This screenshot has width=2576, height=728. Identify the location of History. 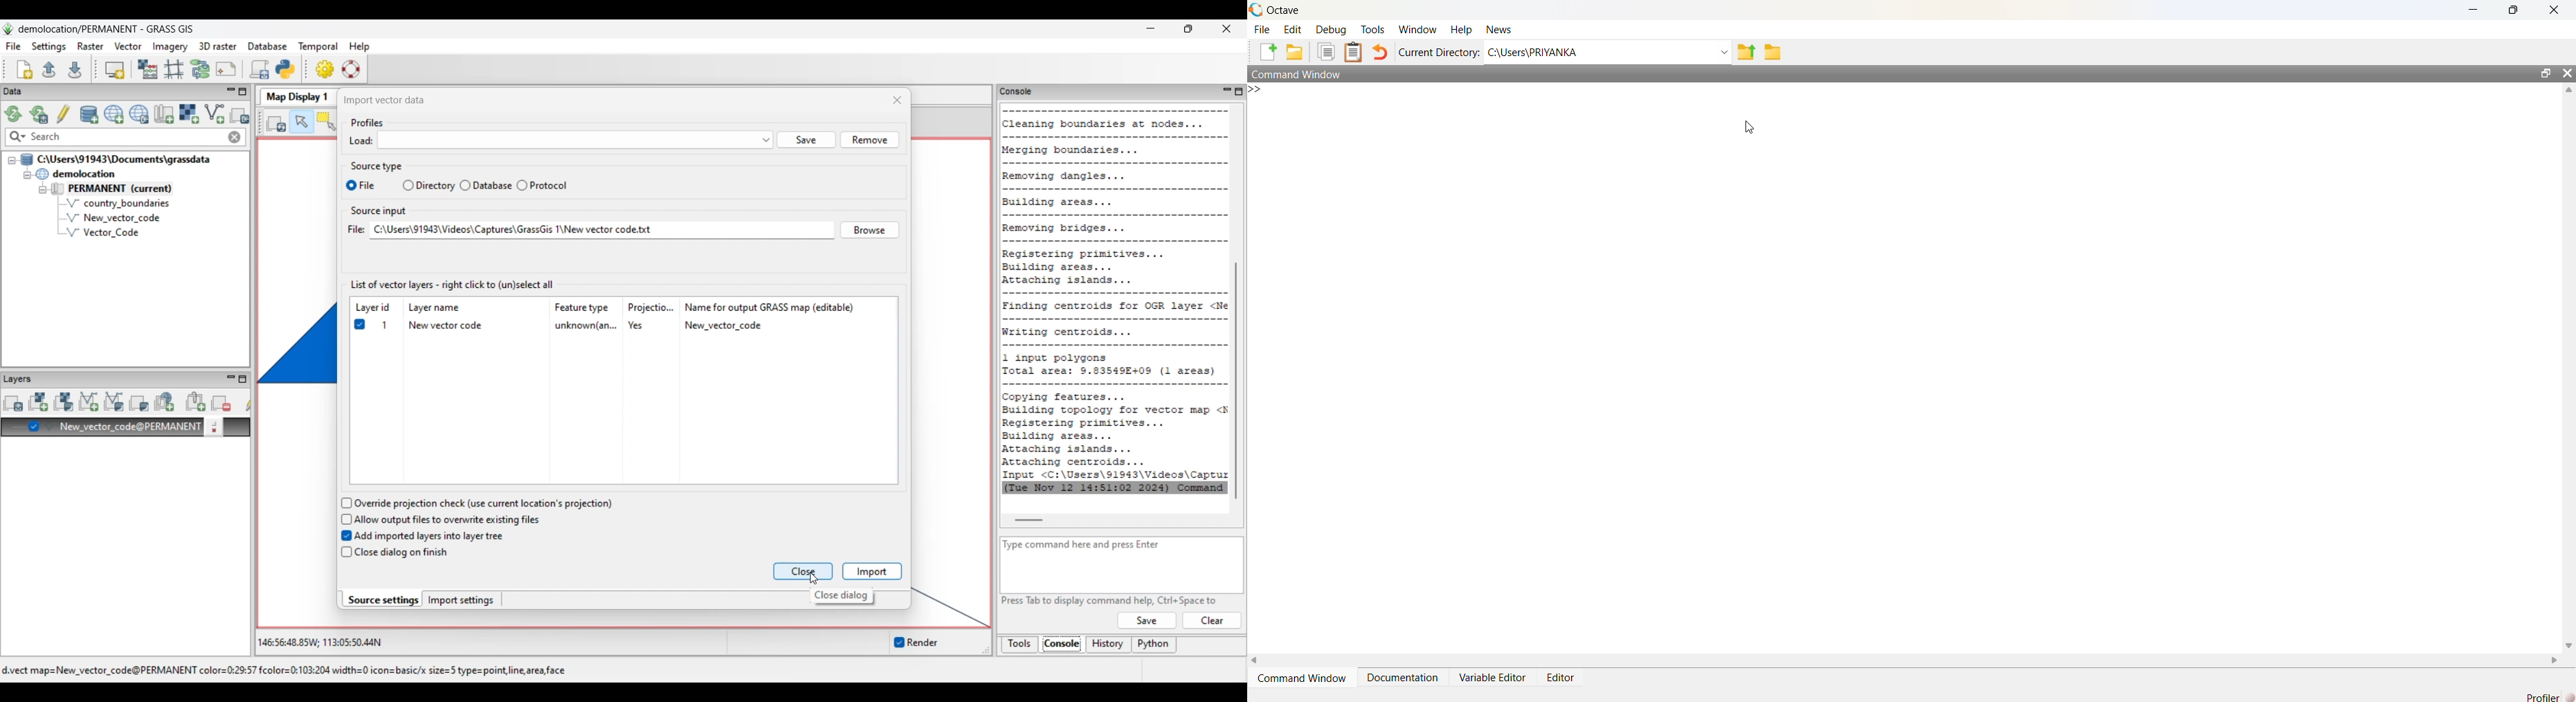
(1109, 645).